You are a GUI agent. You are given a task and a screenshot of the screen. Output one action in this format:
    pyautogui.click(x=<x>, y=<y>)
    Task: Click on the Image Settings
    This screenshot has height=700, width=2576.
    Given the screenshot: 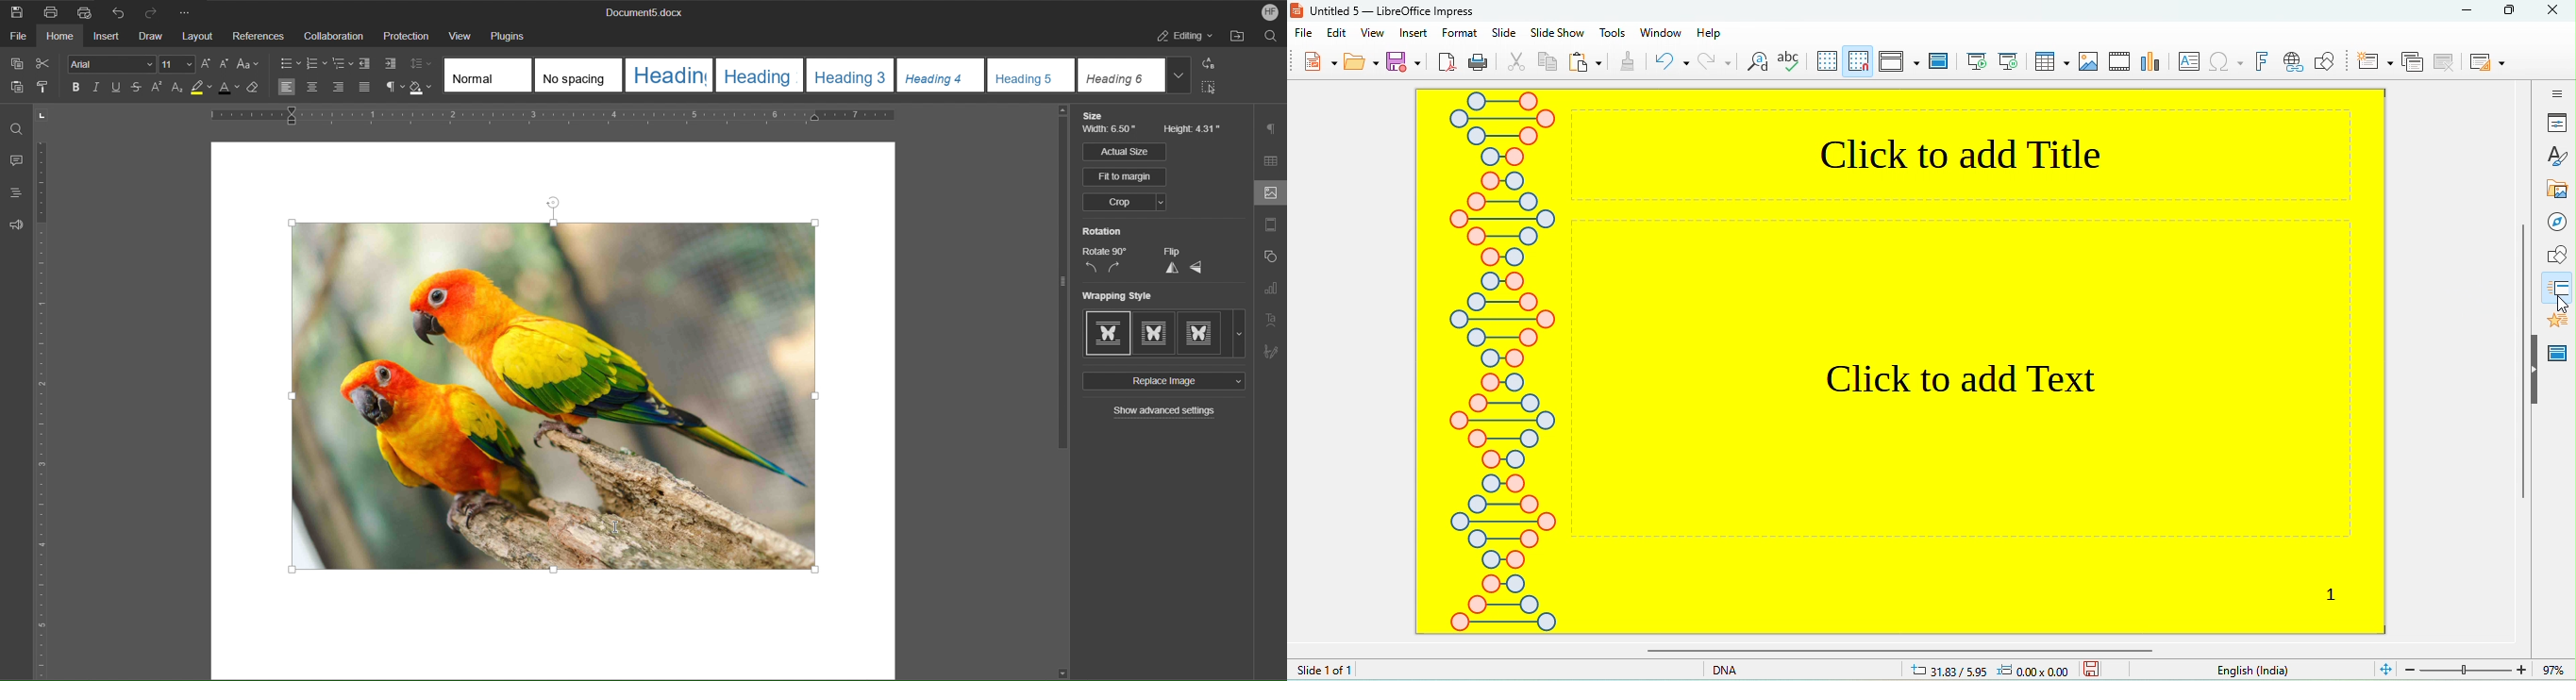 What is the action you would take?
    pyautogui.click(x=1268, y=194)
    